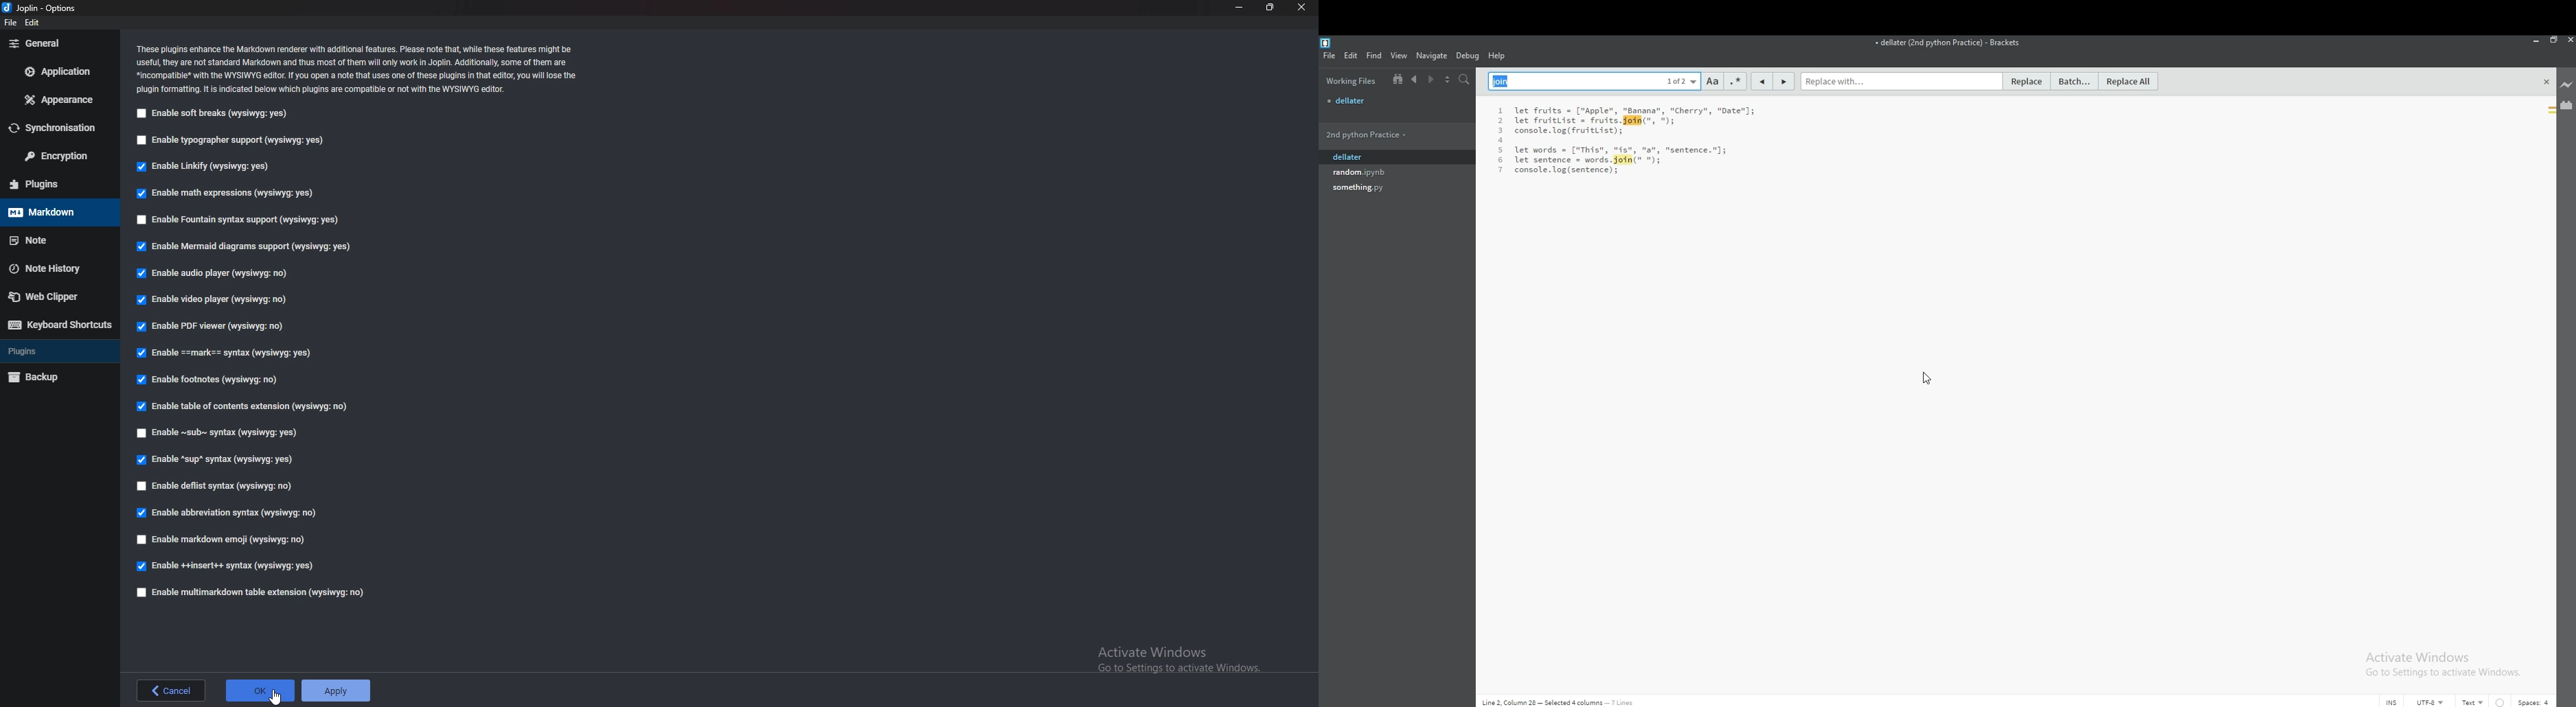  What do you see at coordinates (1735, 81) in the screenshot?
I see `regex` at bounding box center [1735, 81].